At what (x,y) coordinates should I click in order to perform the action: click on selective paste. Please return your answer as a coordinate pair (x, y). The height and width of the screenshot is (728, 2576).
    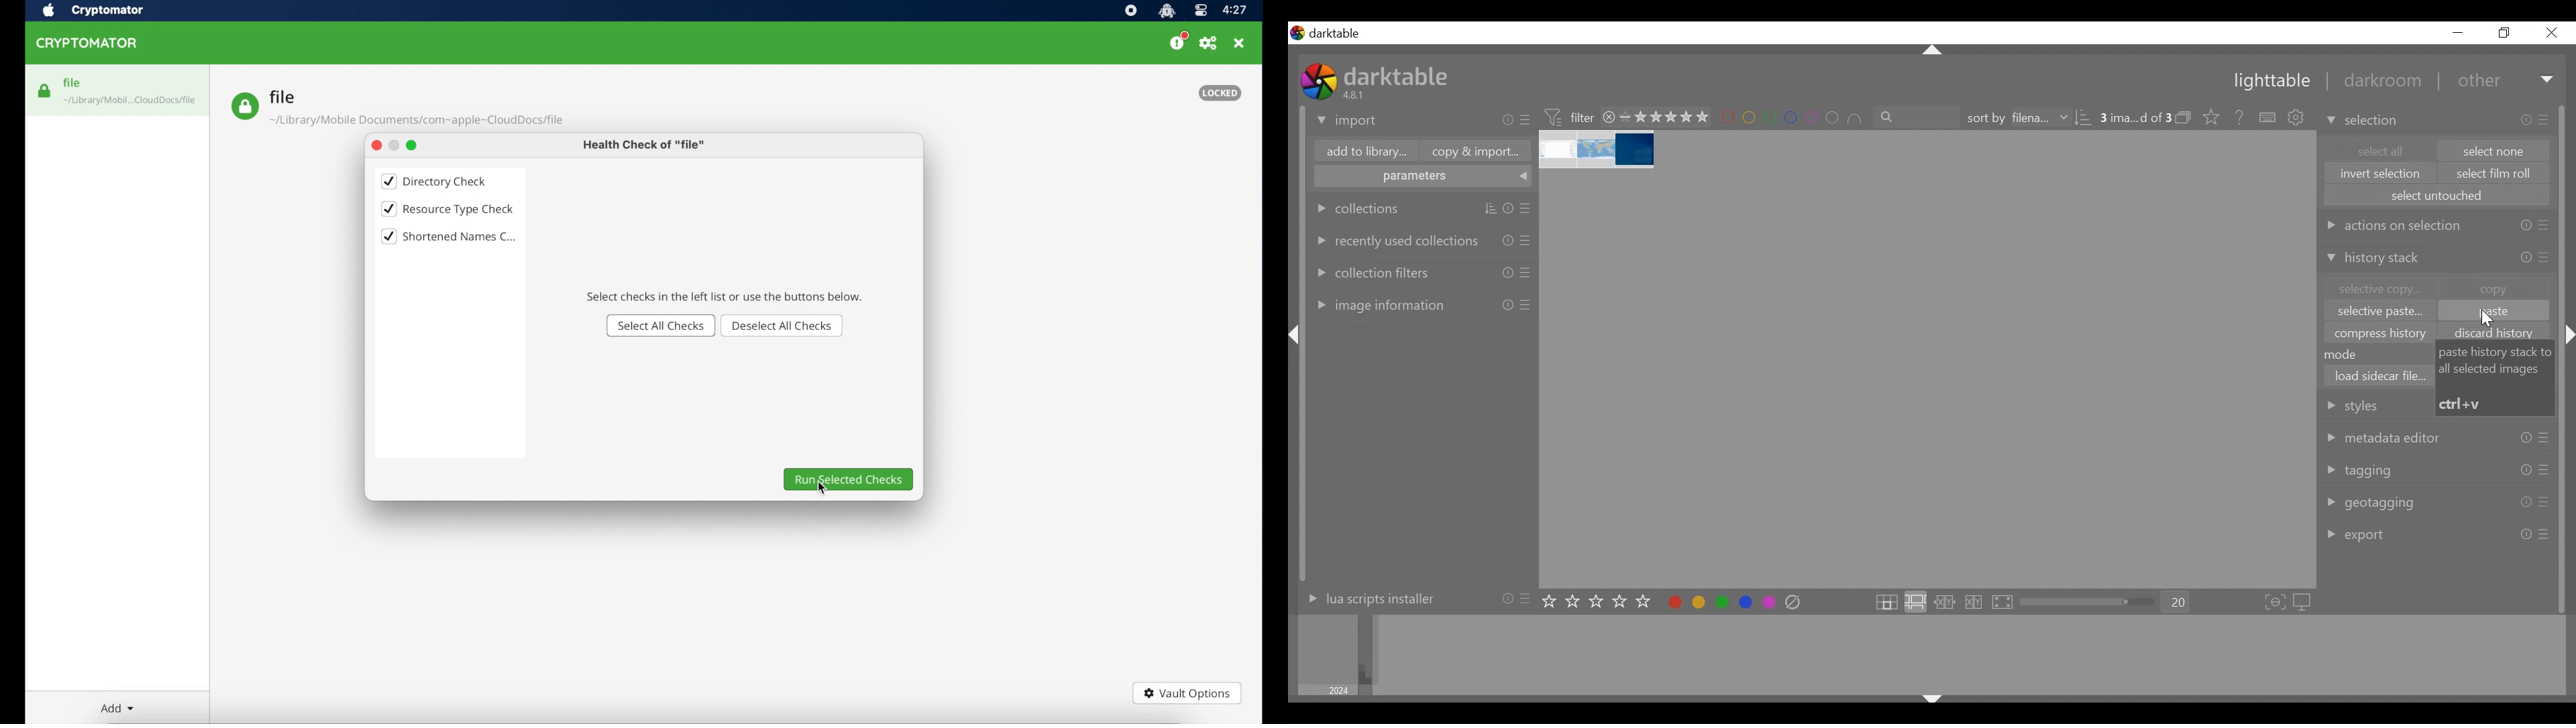
    Looking at the image, I should click on (2380, 313).